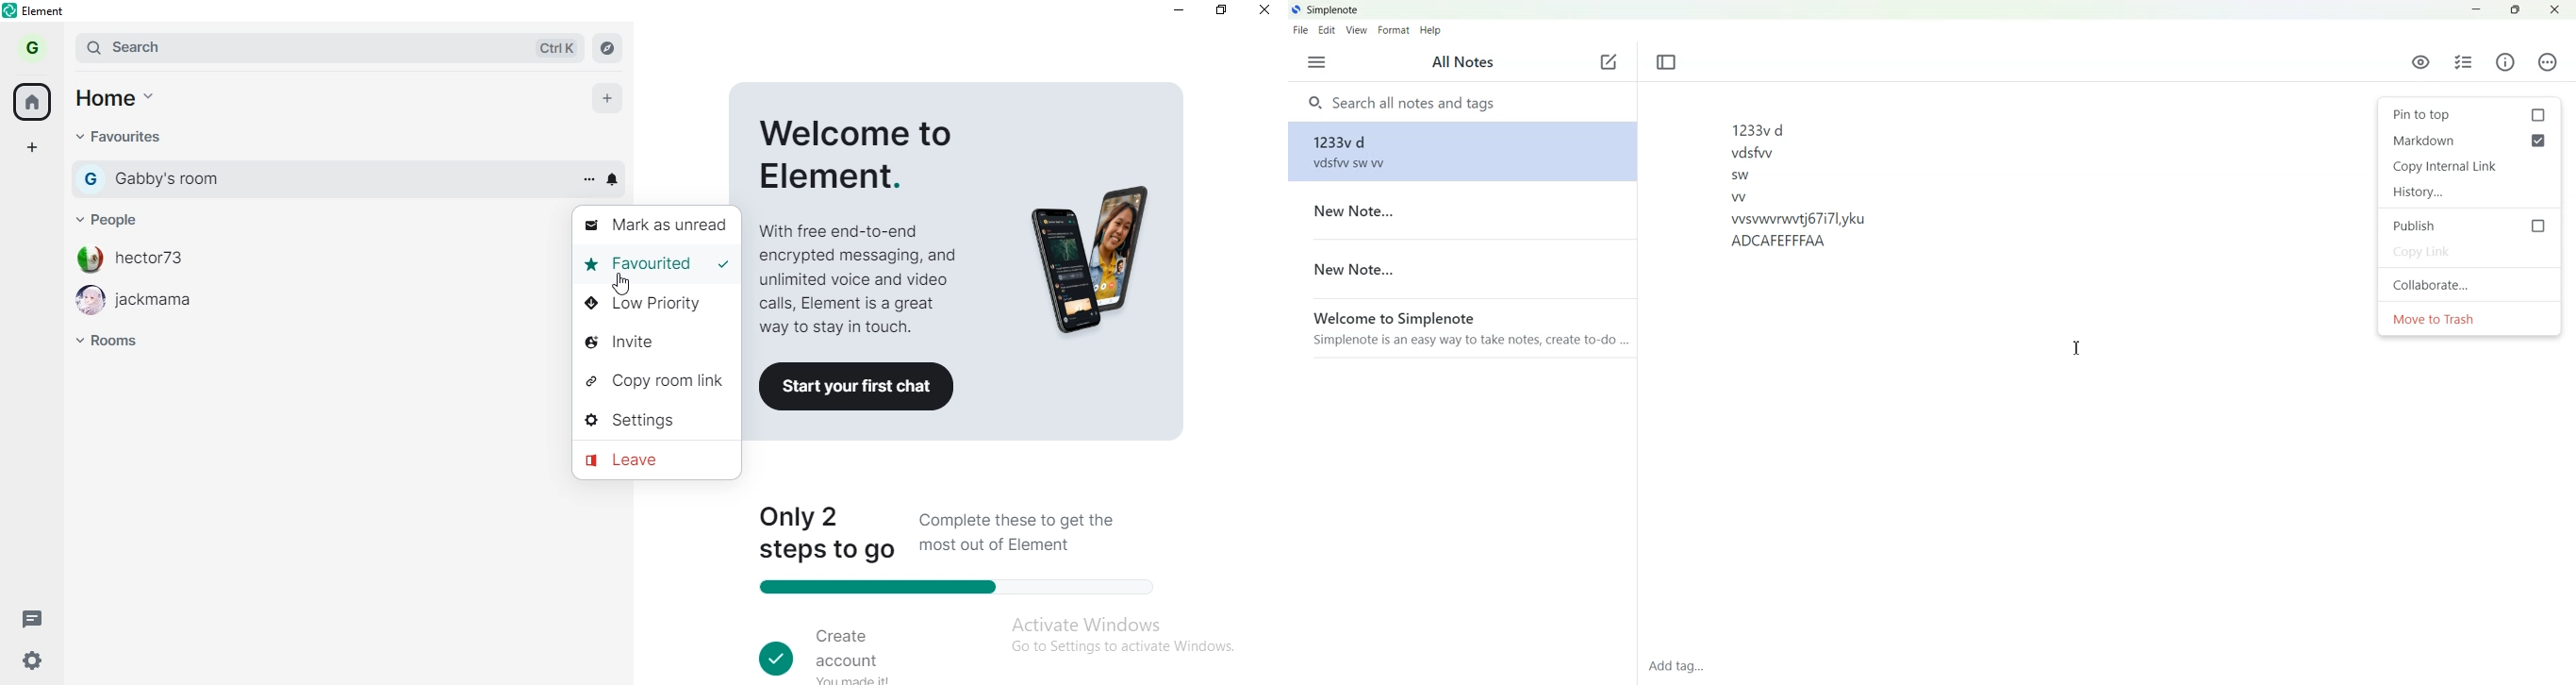 The image size is (2576, 700). Describe the element at coordinates (723, 265) in the screenshot. I see `checkmark` at that location.